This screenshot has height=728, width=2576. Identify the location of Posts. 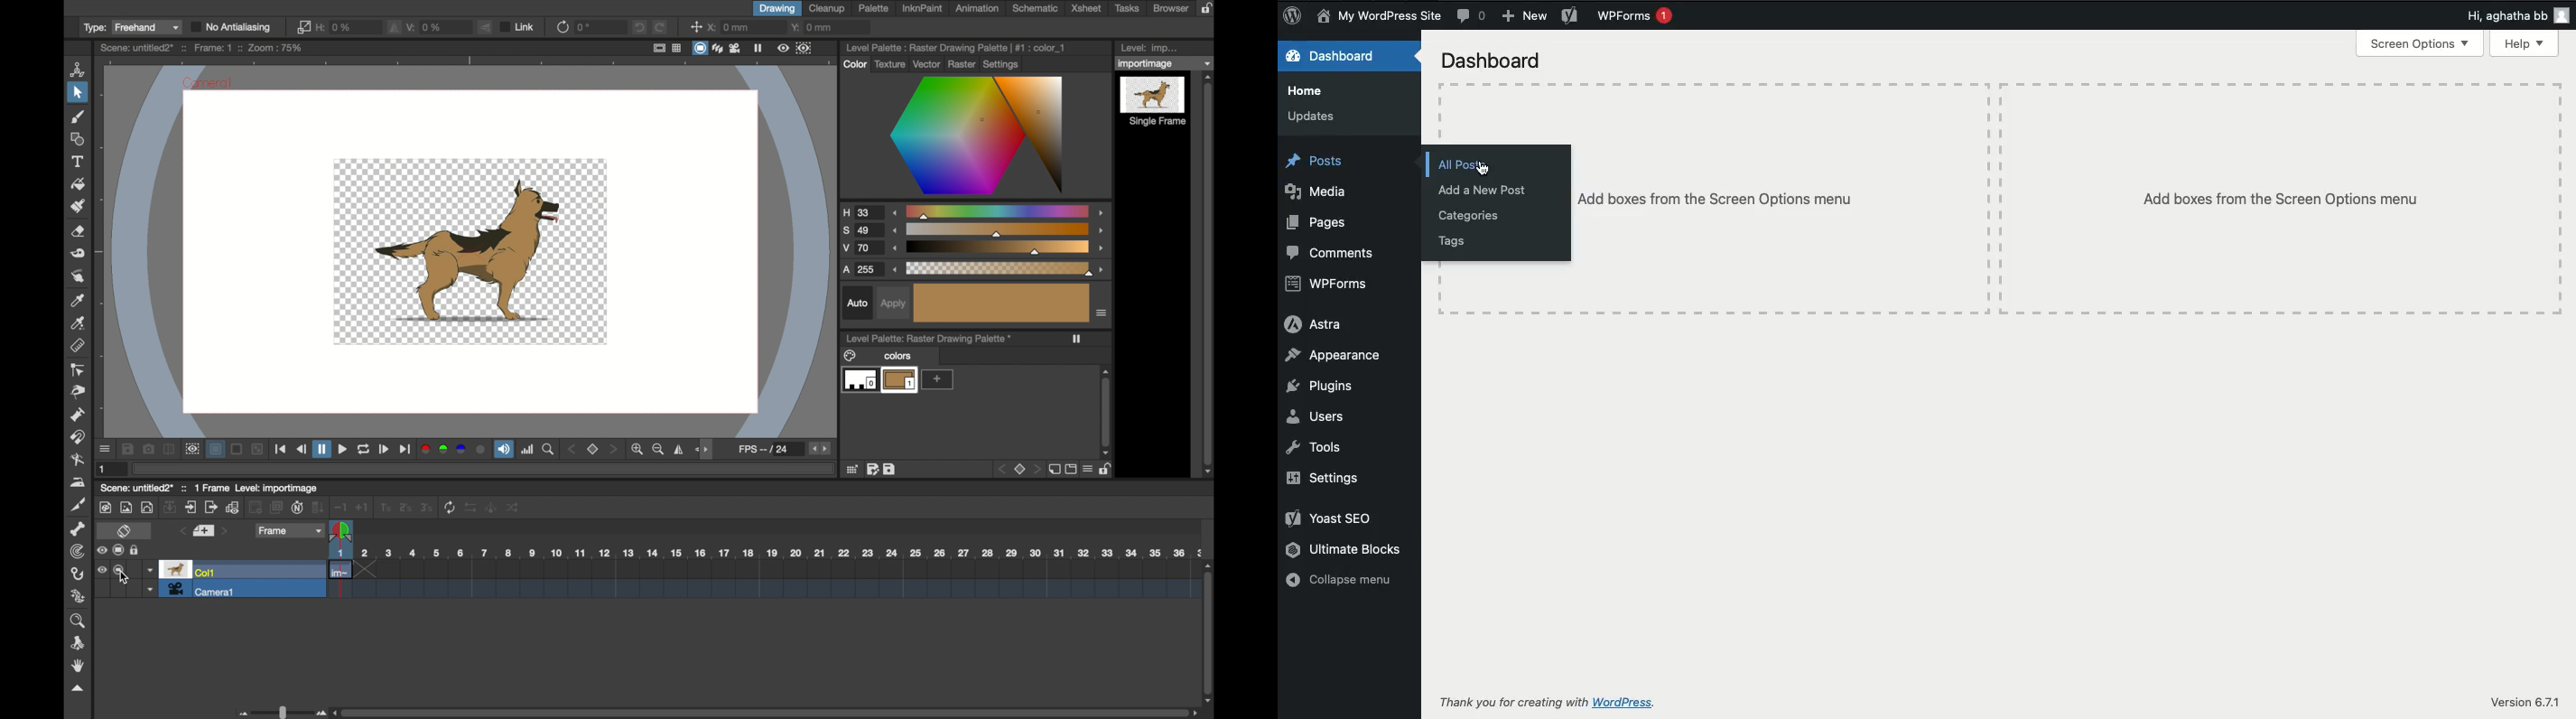
(1316, 161).